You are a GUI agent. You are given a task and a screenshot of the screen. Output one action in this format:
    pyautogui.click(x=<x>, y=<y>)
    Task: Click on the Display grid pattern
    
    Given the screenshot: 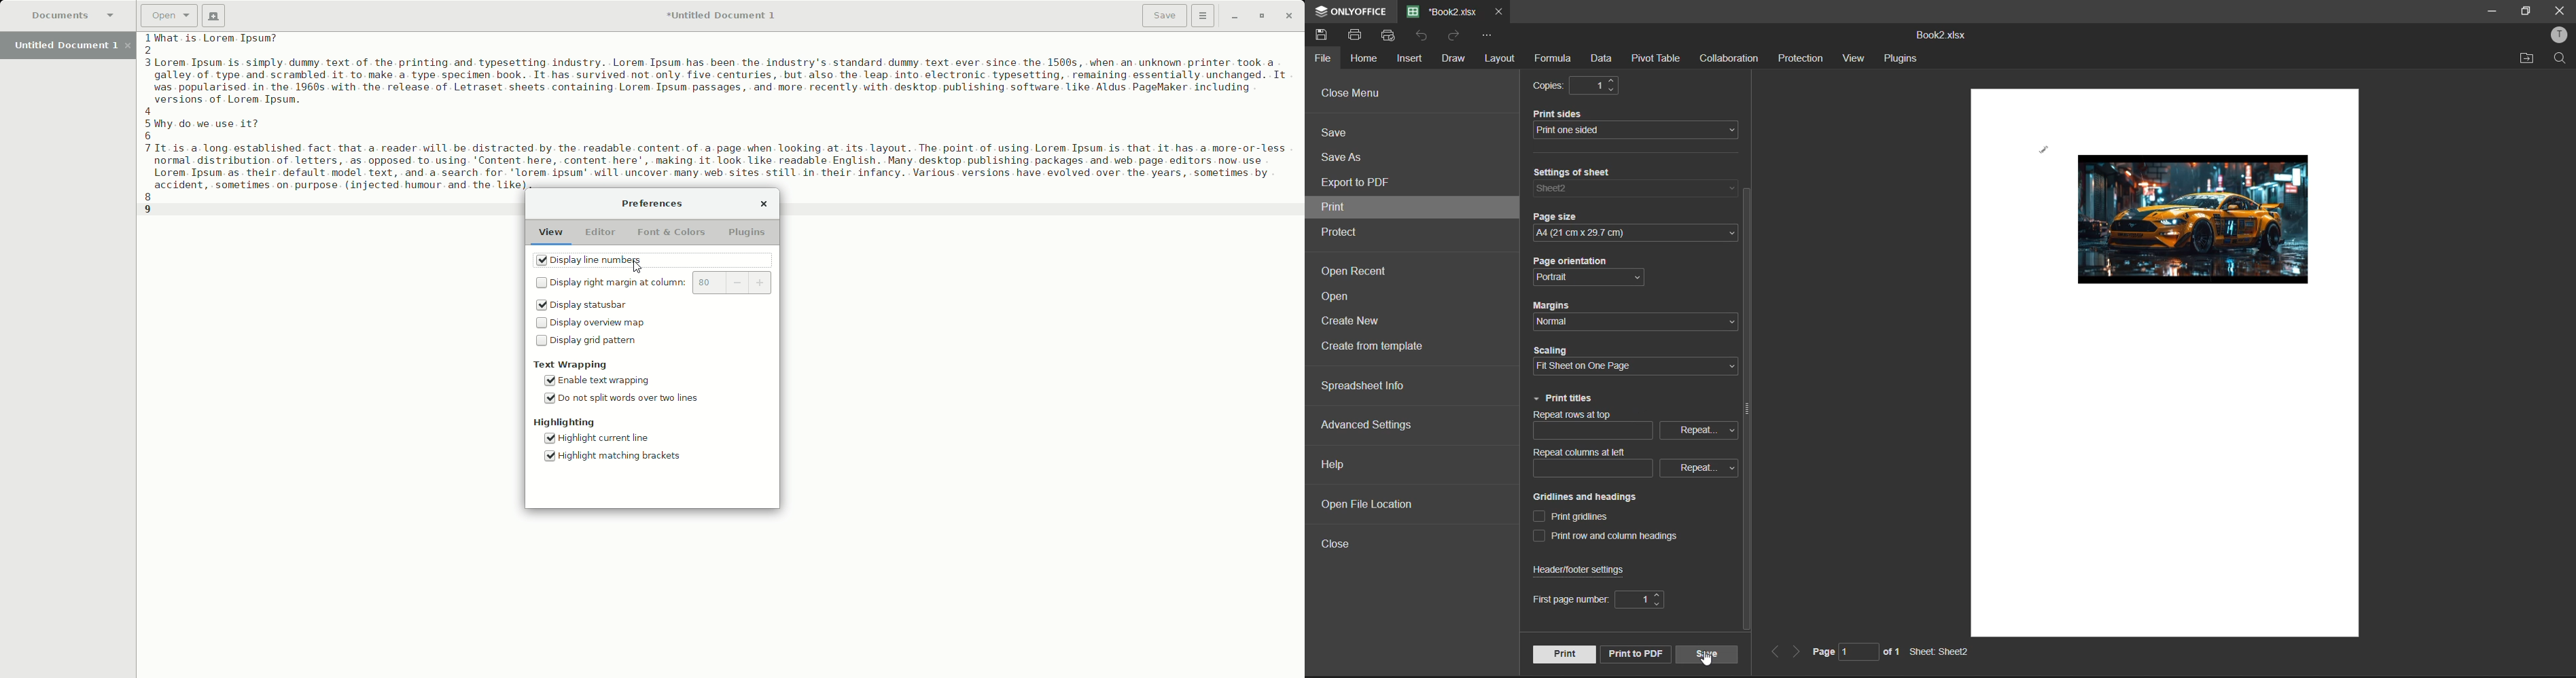 What is the action you would take?
    pyautogui.click(x=589, y=343)
    